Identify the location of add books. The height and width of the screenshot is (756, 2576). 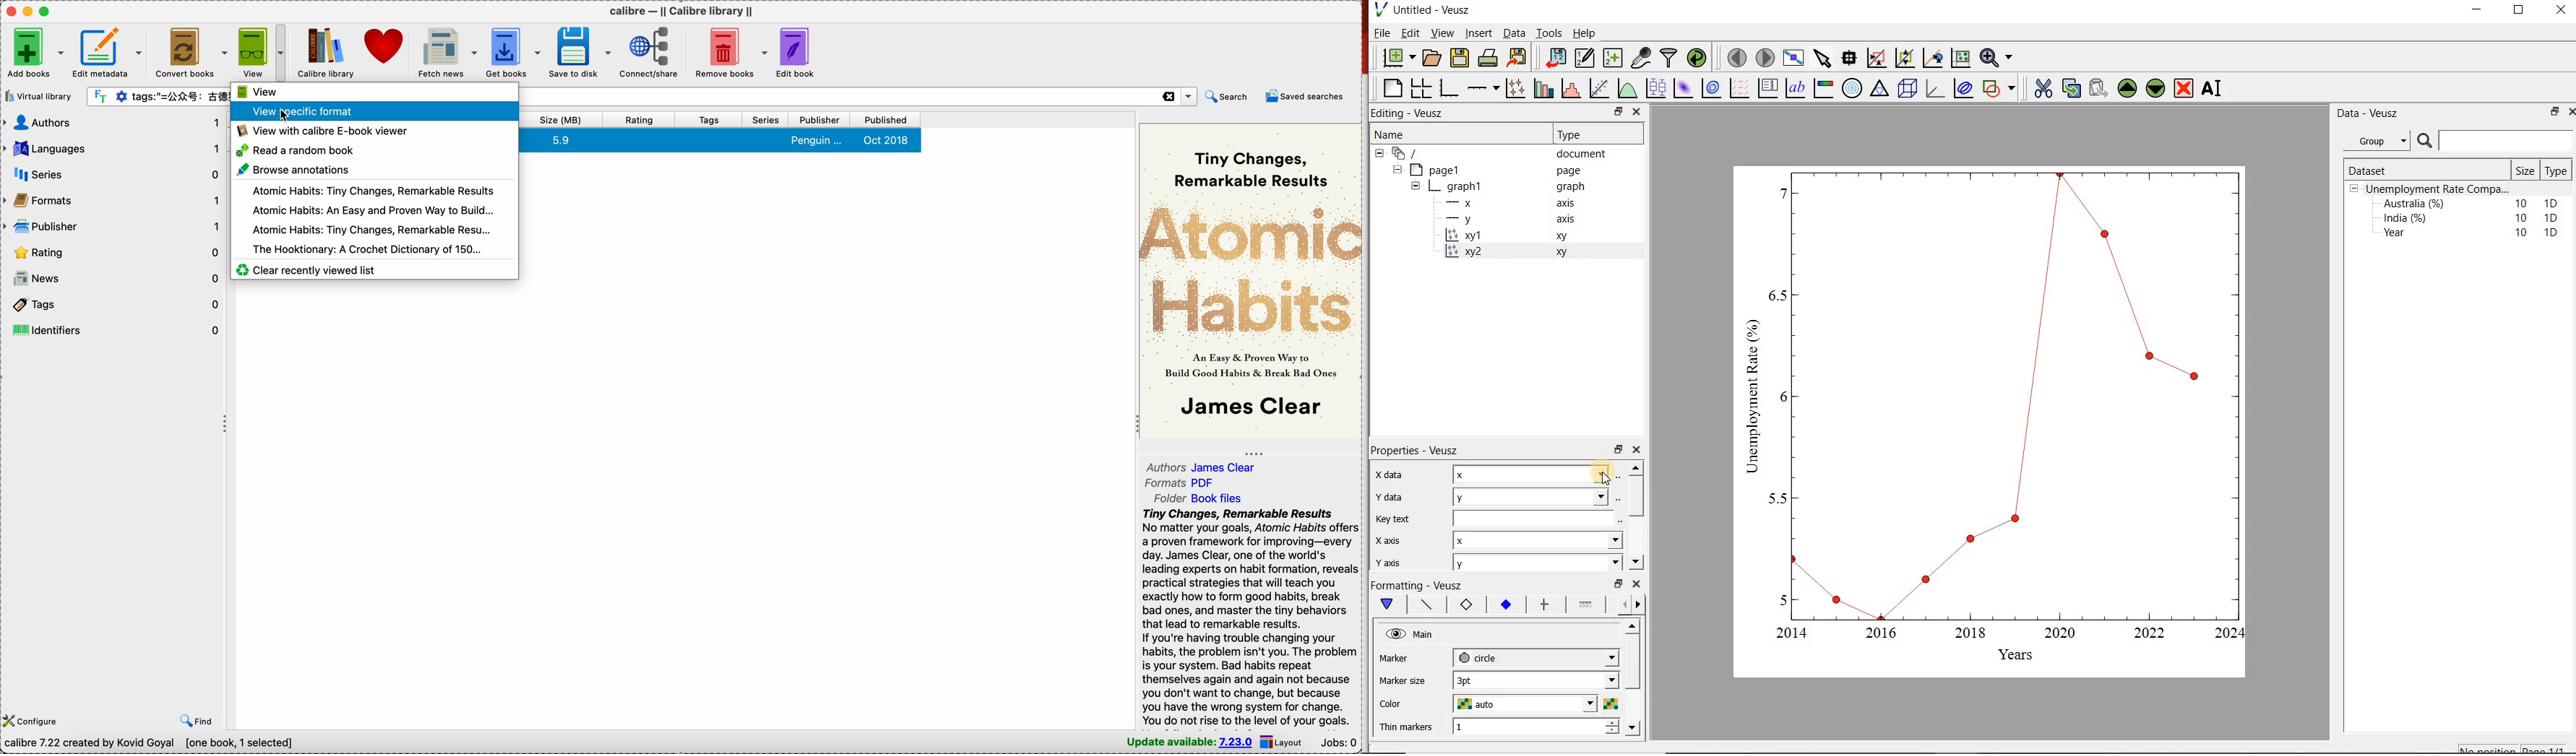
(36, 50).